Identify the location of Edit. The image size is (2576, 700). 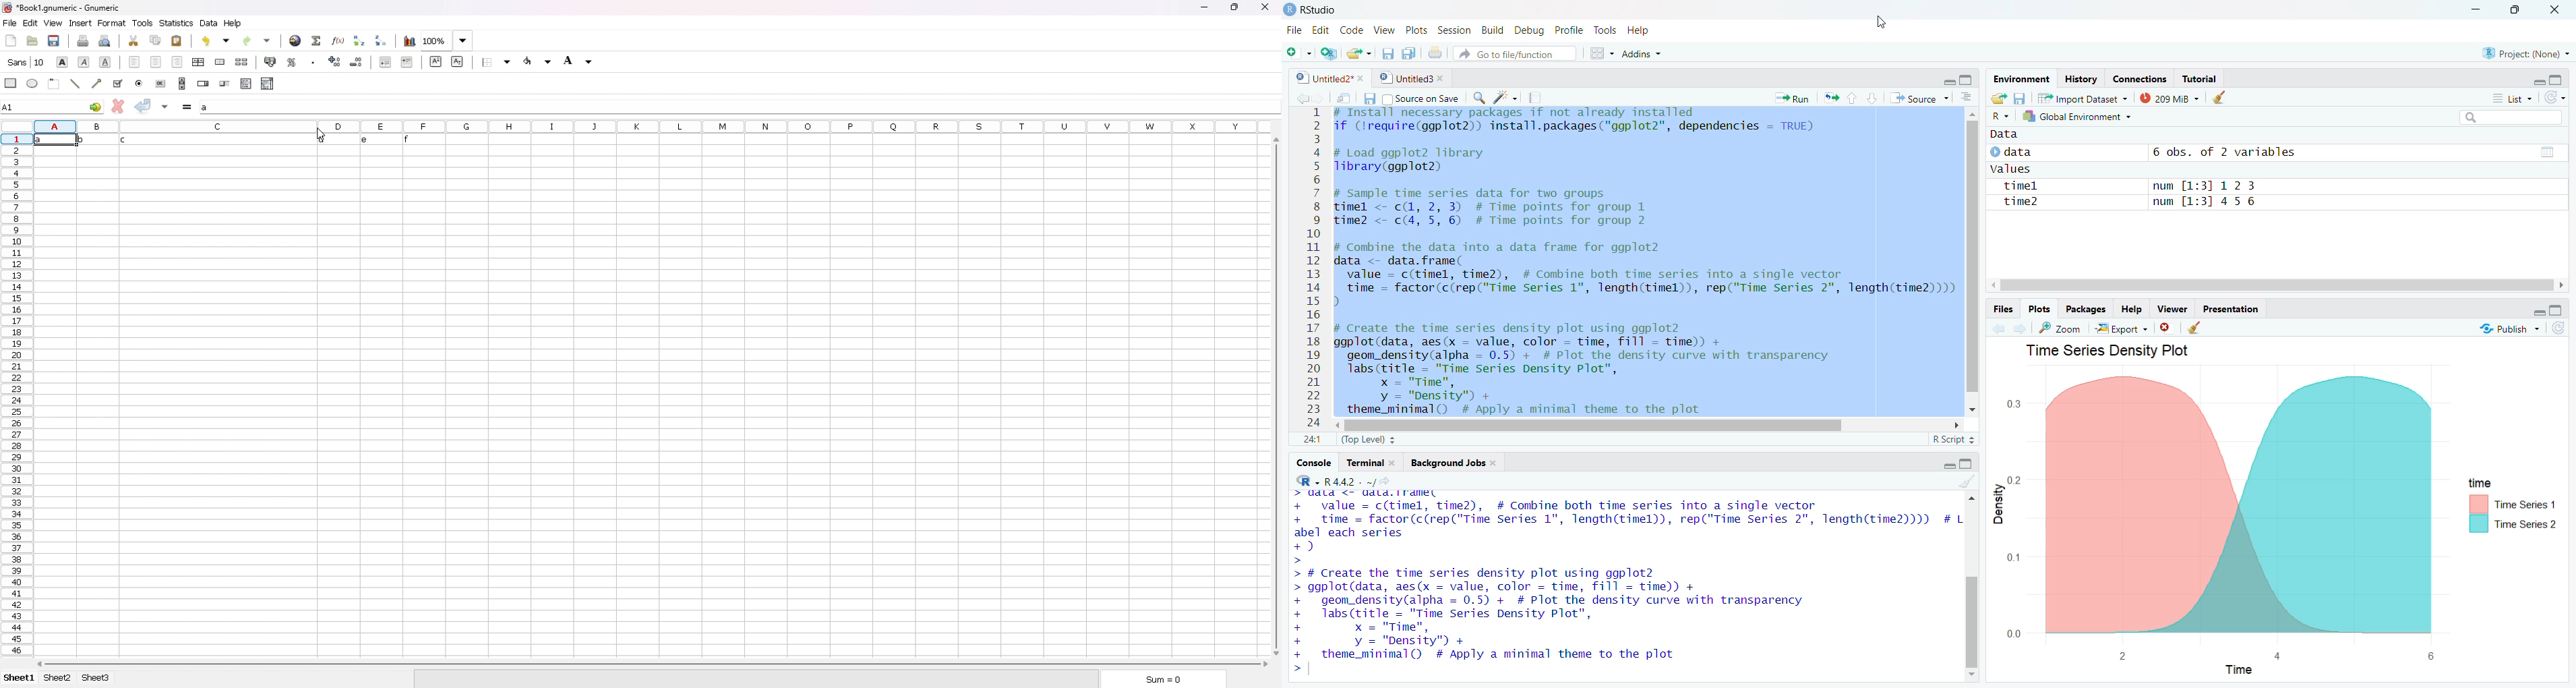
(1321, 30).